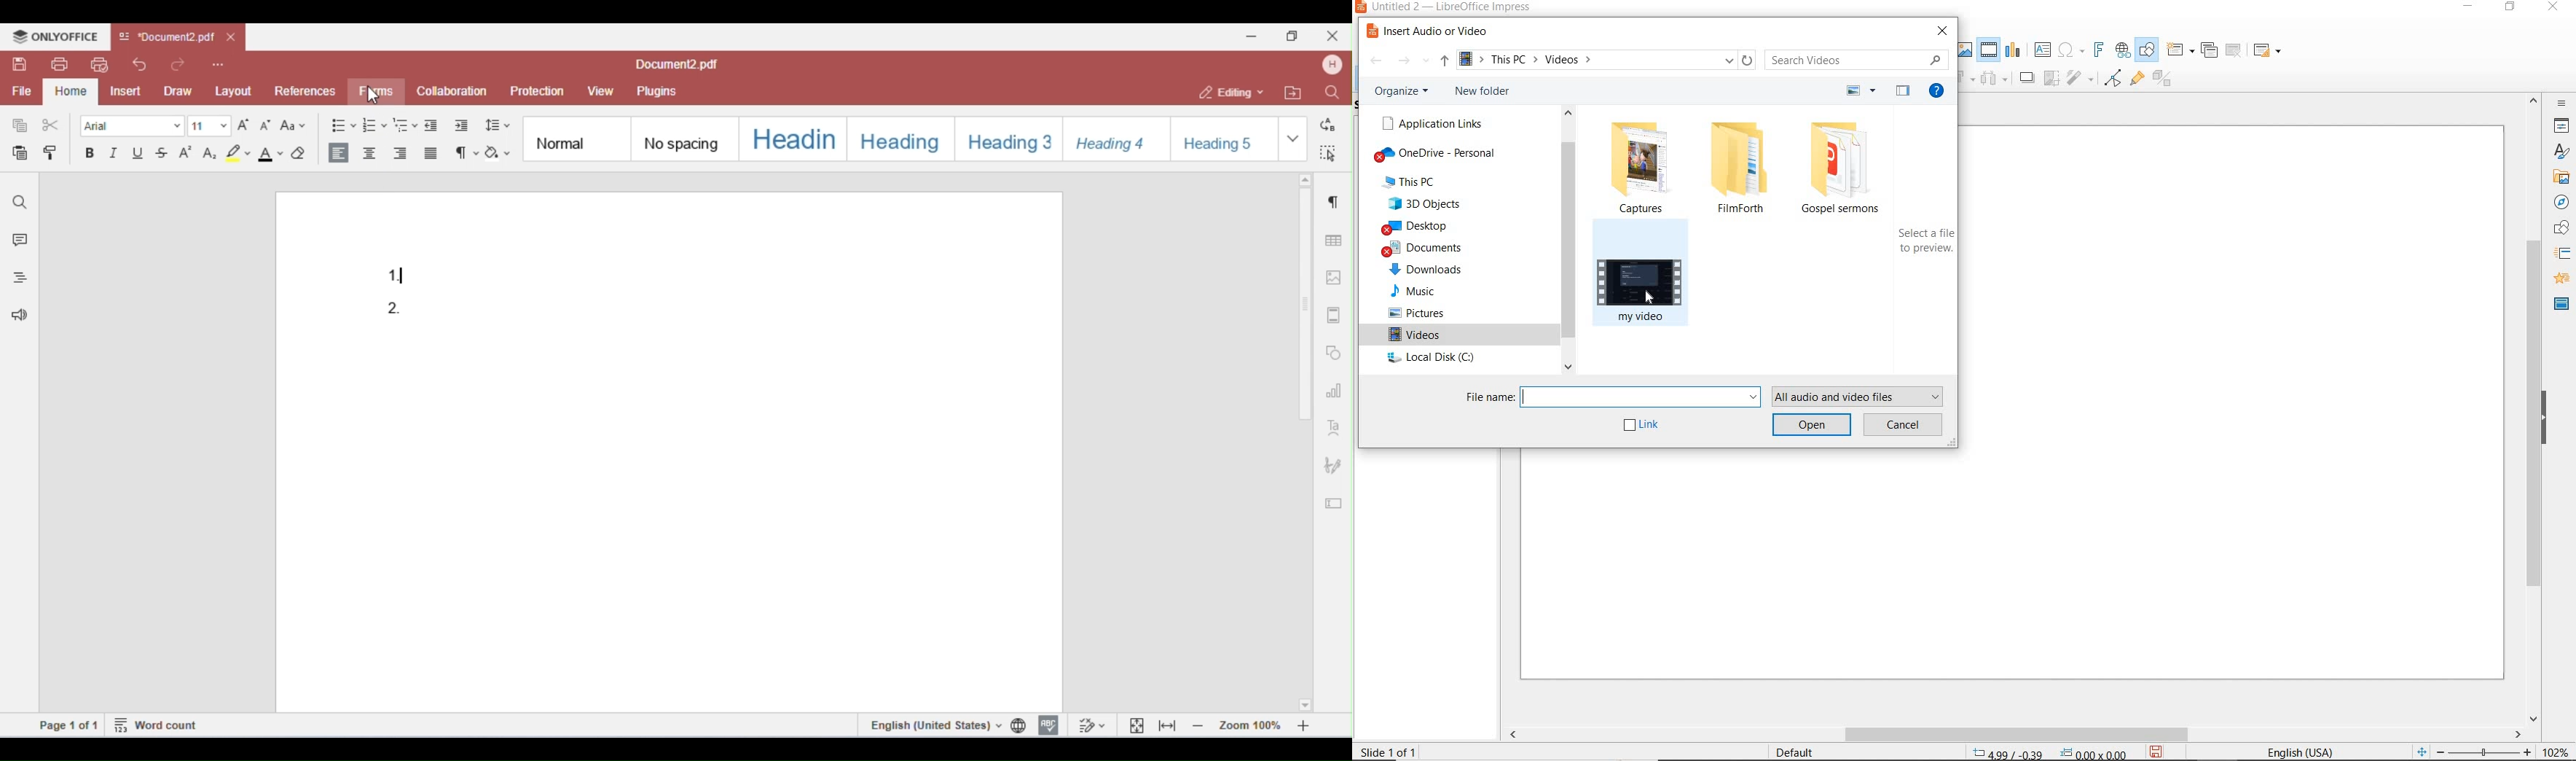 This screenshot has width=2576, height=784. I want to click on pictures, so click(1415, 313).